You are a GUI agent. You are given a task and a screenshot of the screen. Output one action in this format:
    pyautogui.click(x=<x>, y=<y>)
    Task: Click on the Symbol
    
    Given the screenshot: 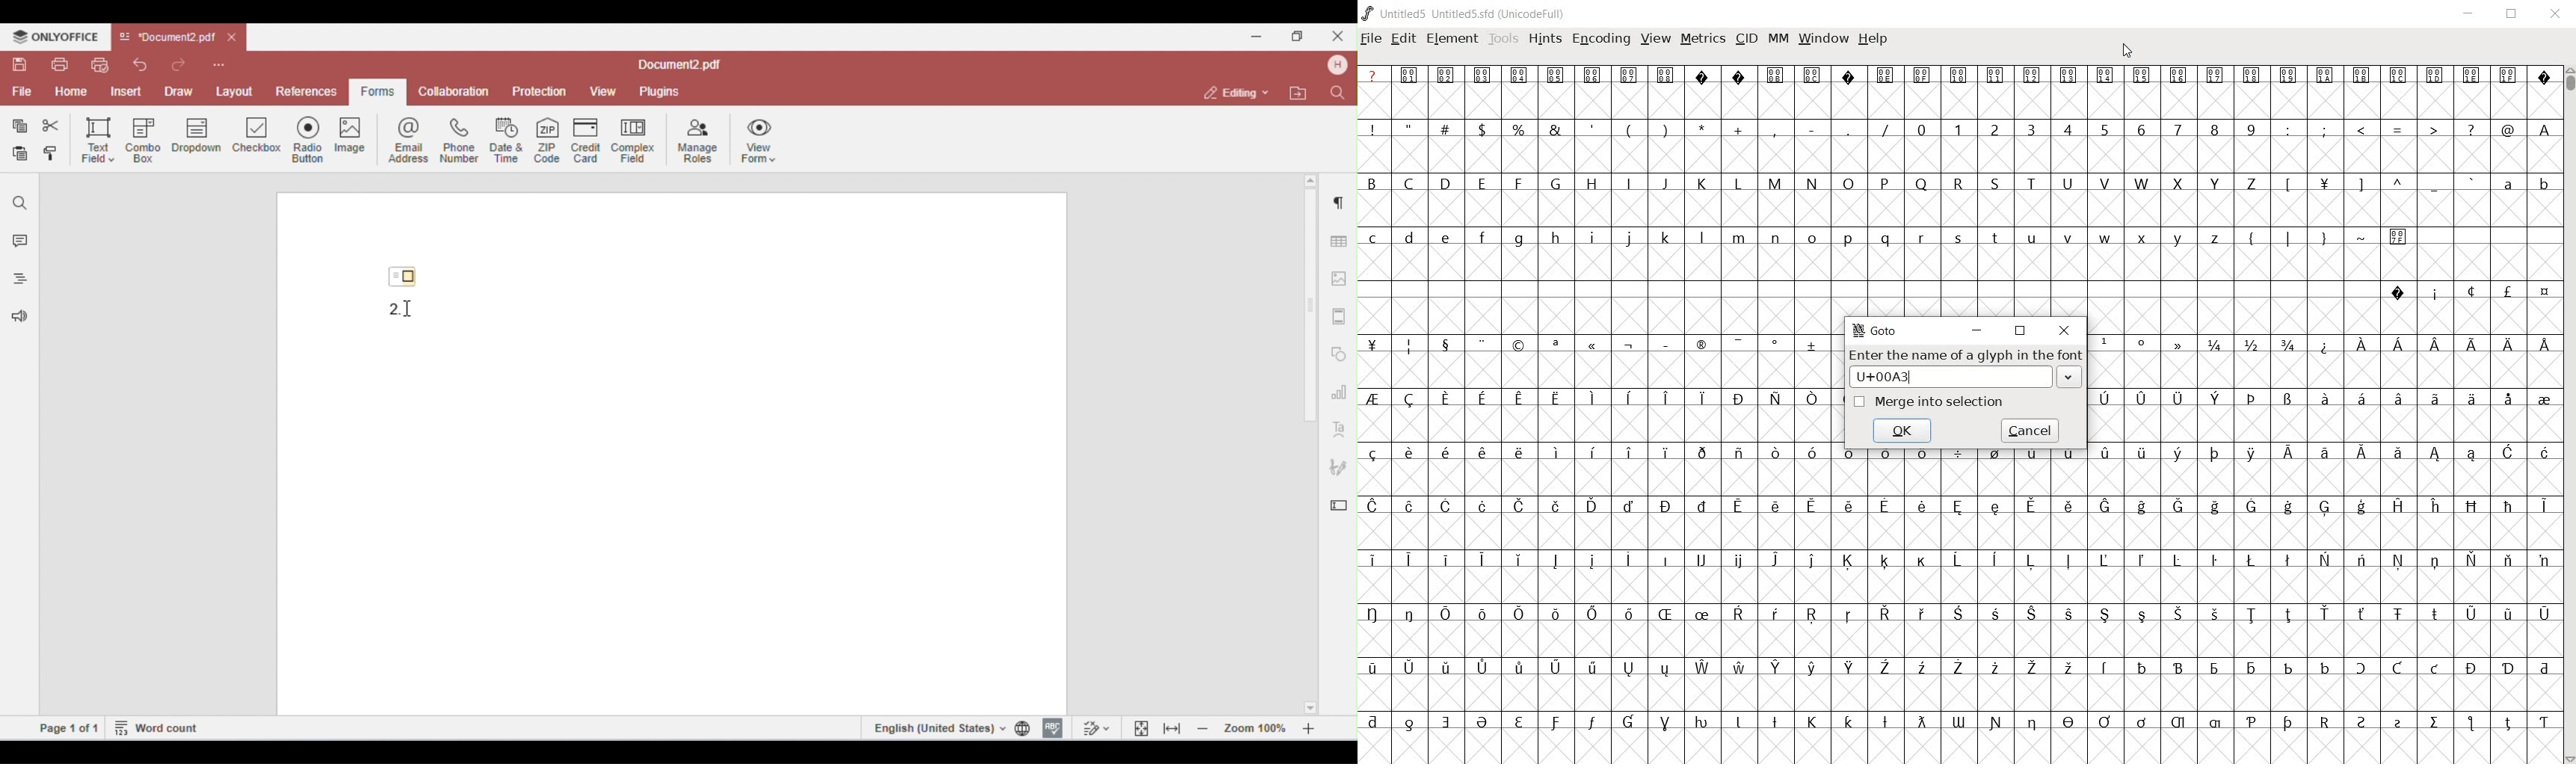 What is the action you would take?
    pyautogui.click(x=1920, y=614)
    